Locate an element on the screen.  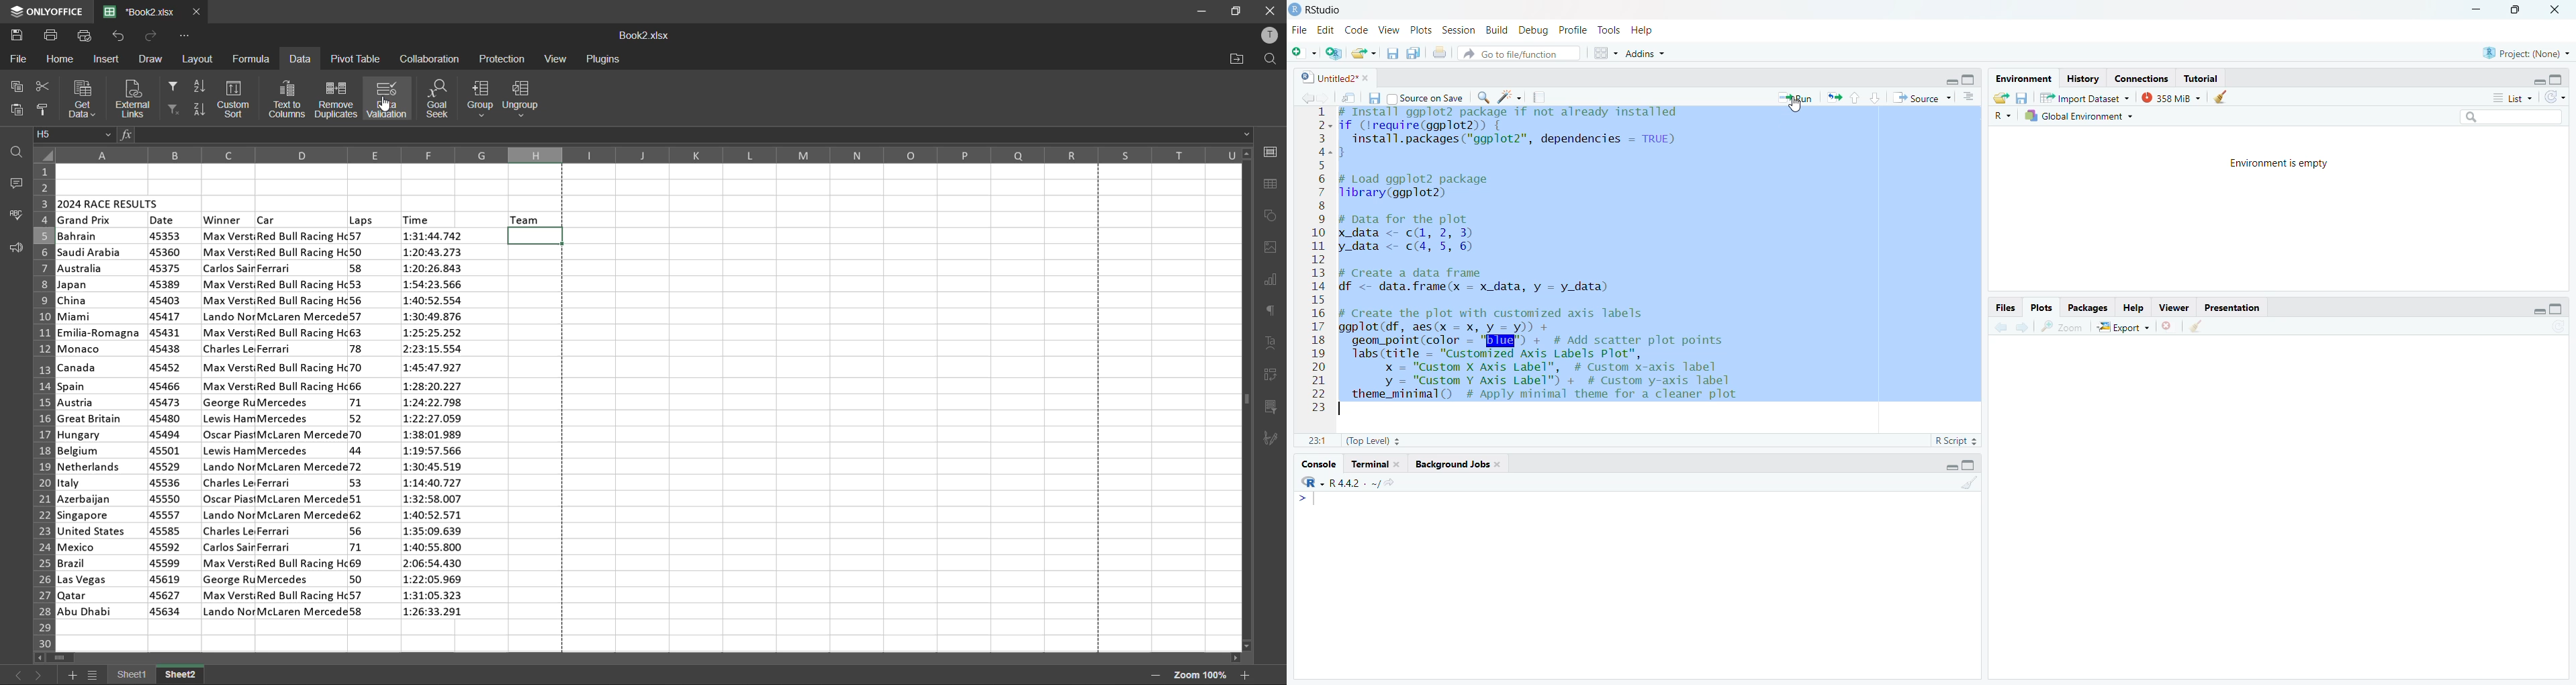
Background Jobs is located at coordinates (1458, 465).